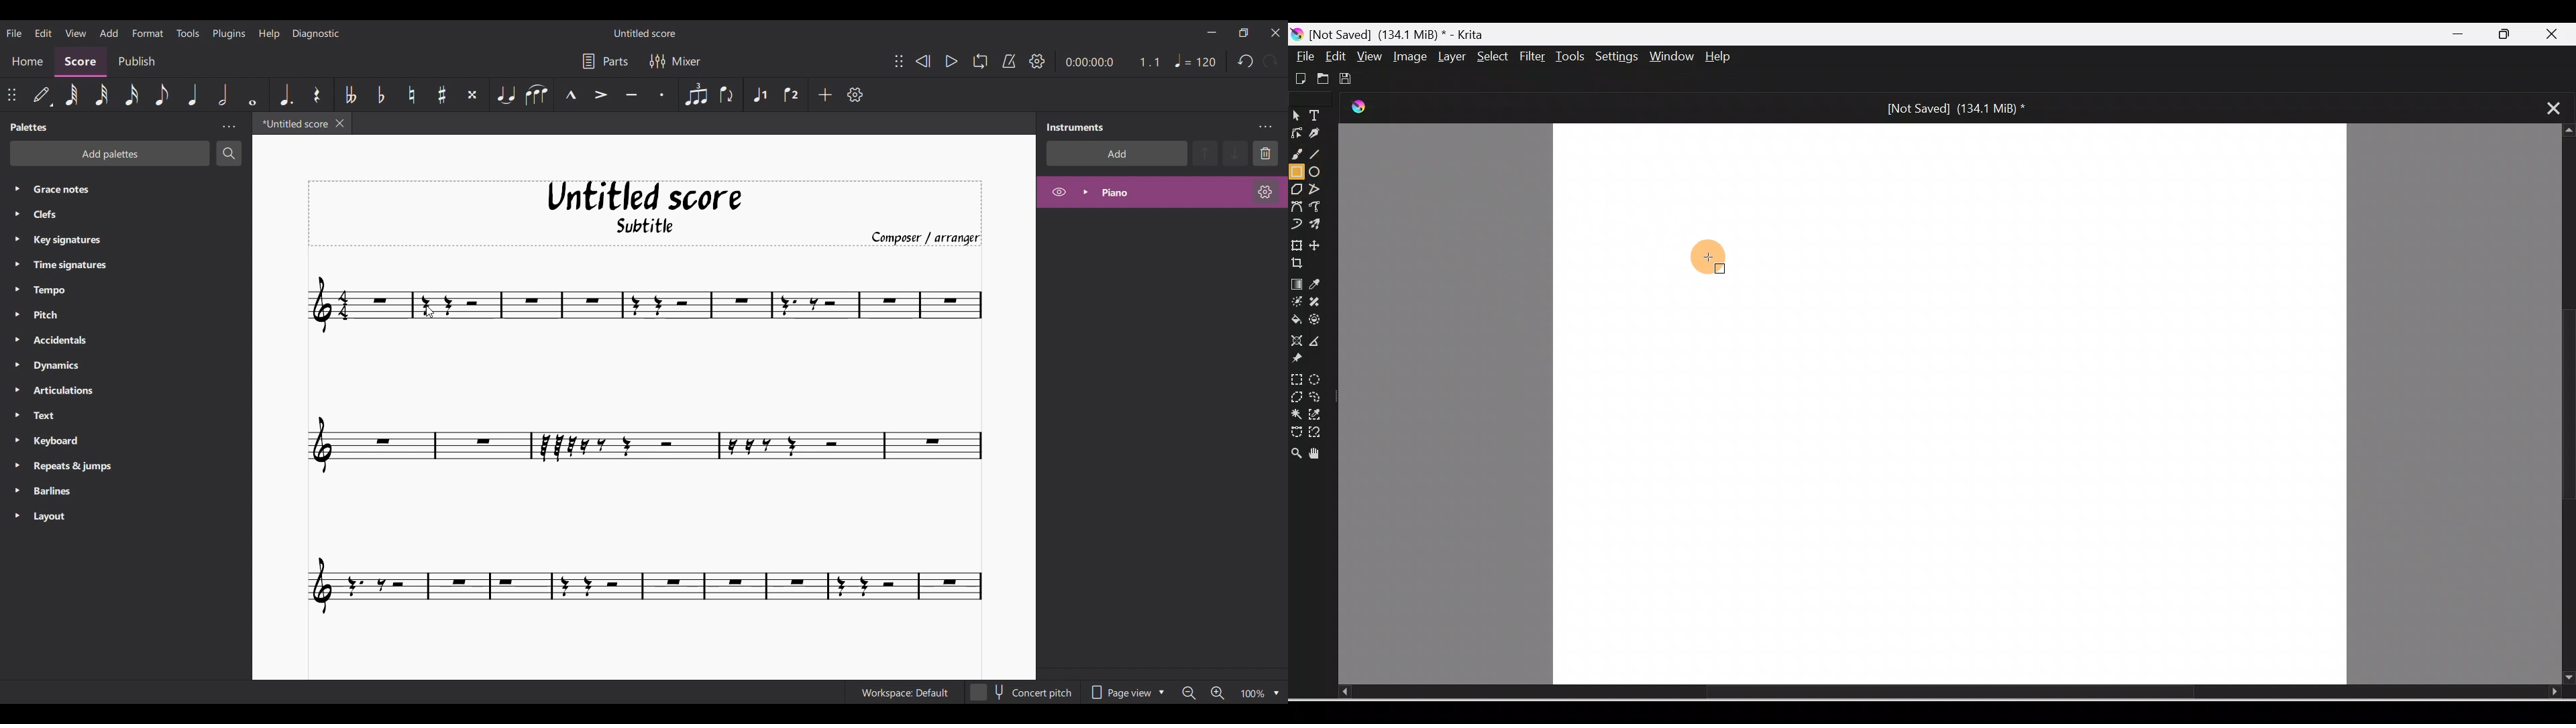  What do you see at coordinates (1952, 107) in the screenshot?
I see `[Not Saved] (171.2 MiB) * ` at bounding box center [1952, 107].